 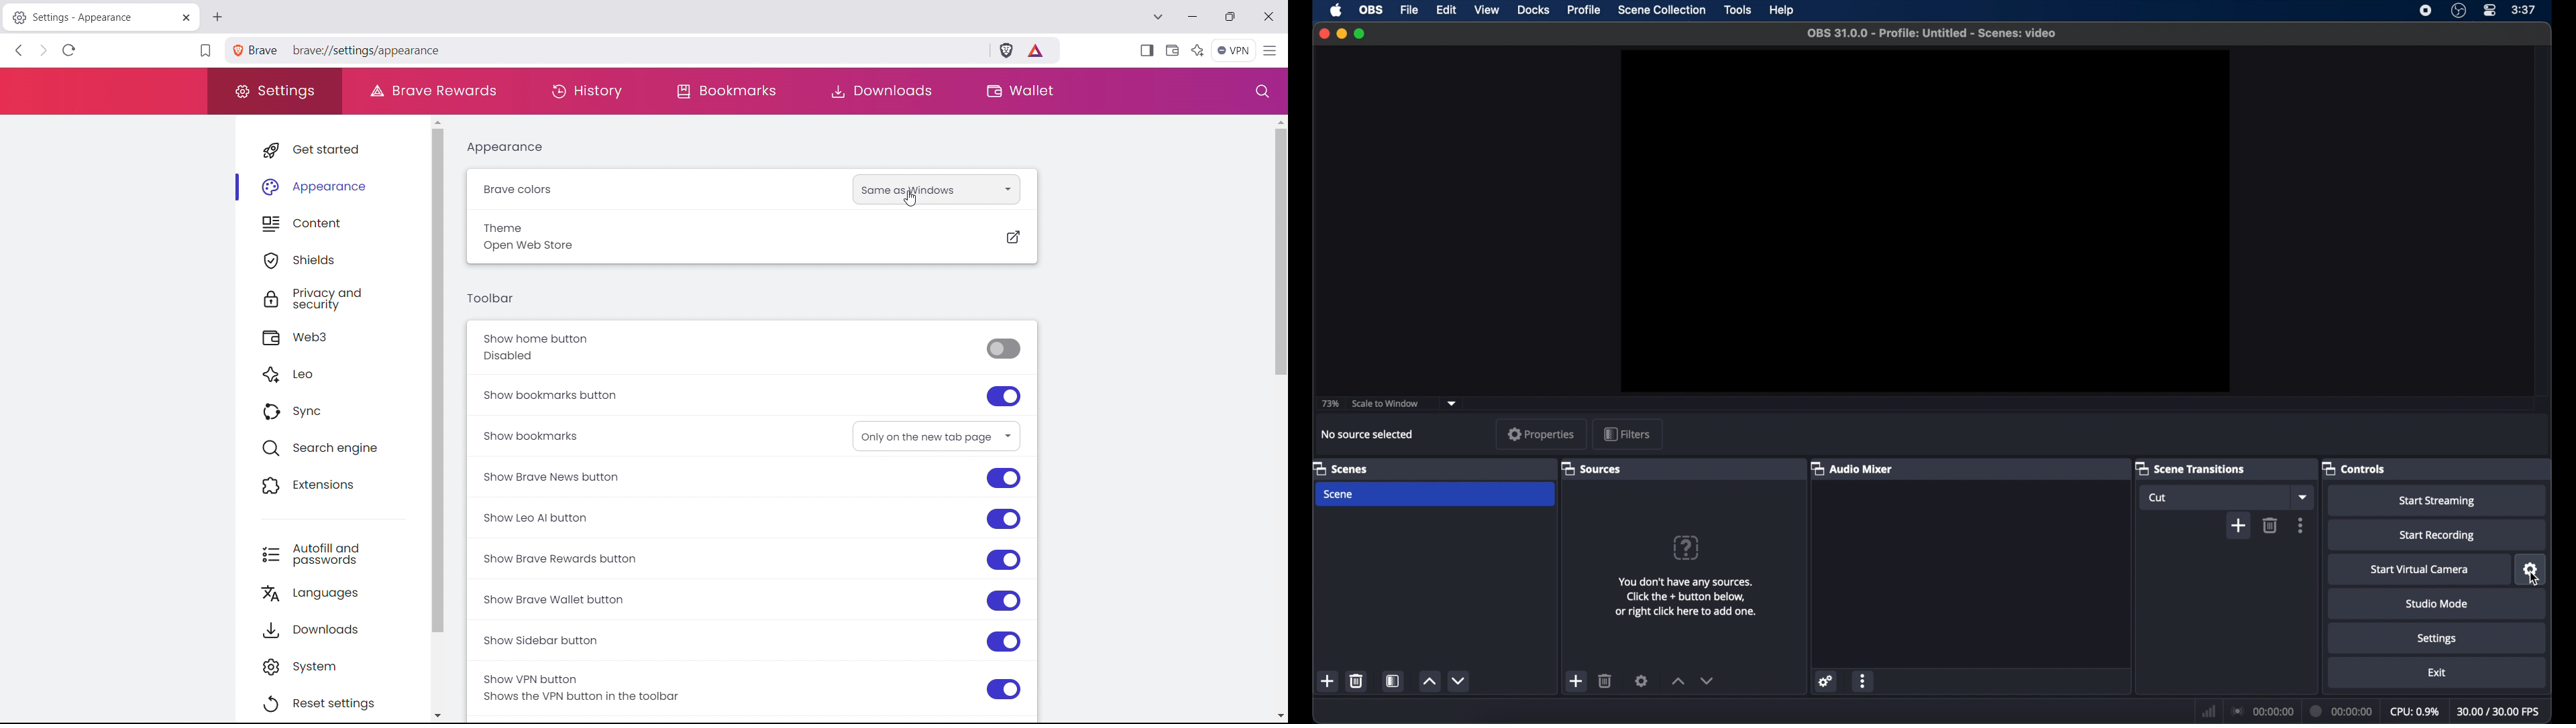 What do you see at coordinates (2420, 570) in the screenshot?
I see `start virtual camera` at bounding box center [2420, 570].